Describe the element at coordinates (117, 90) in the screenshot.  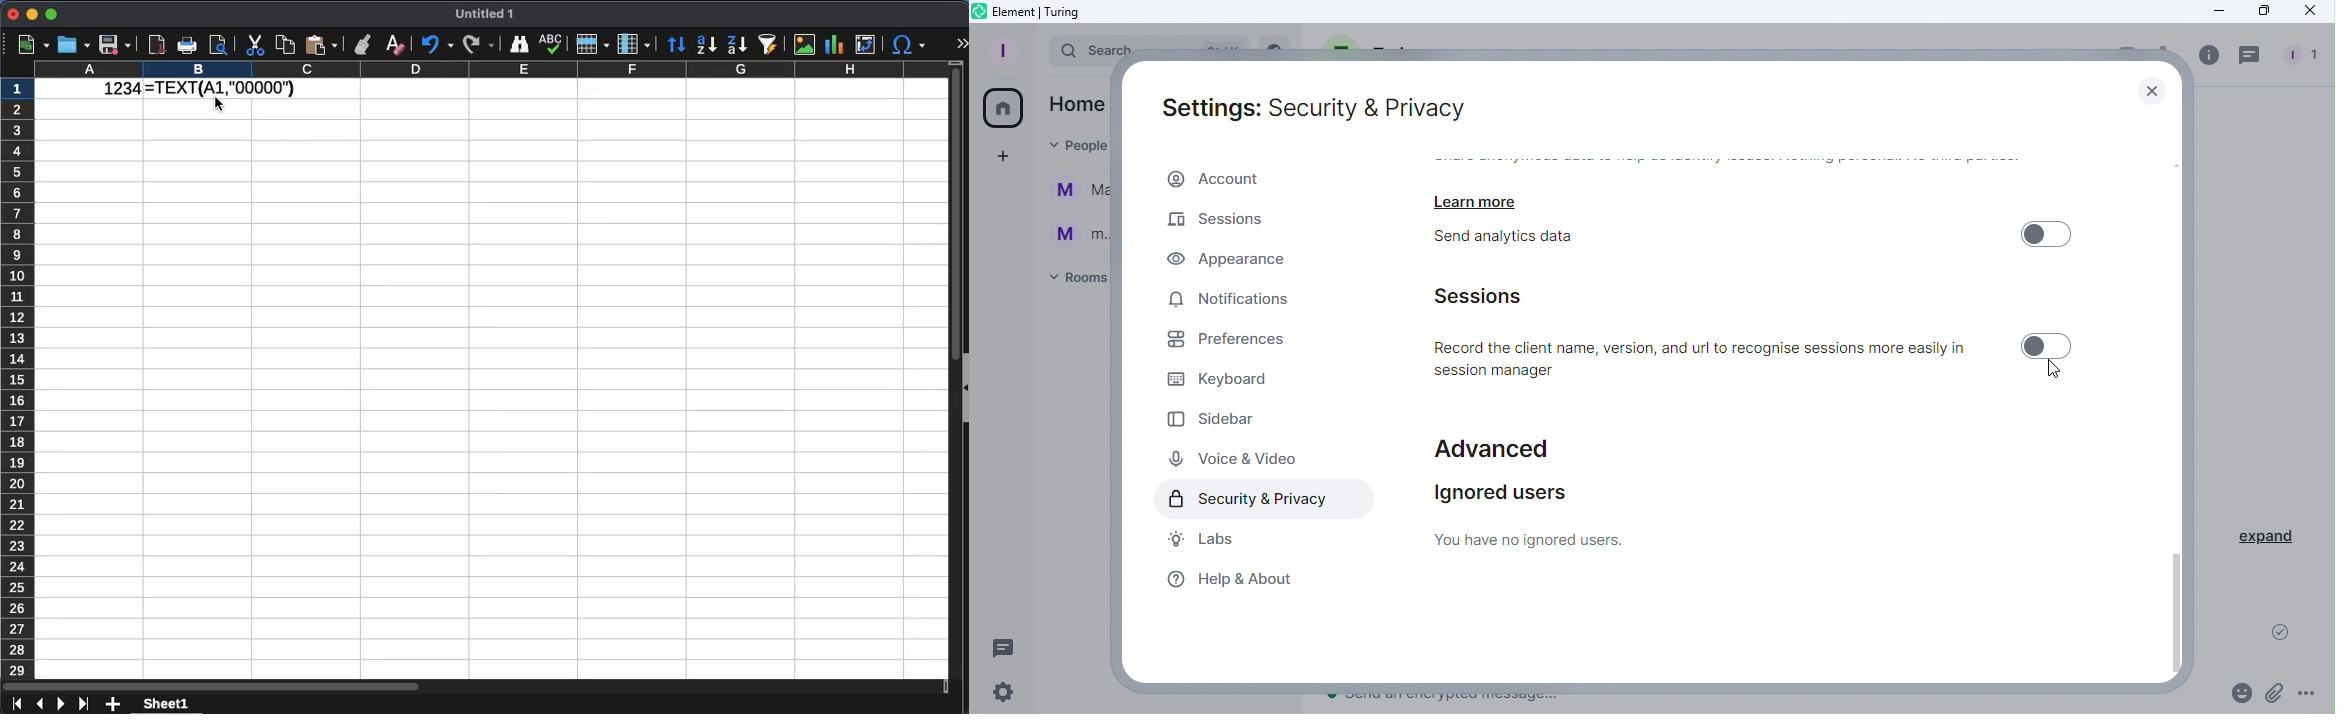
I see `1234` at that location.